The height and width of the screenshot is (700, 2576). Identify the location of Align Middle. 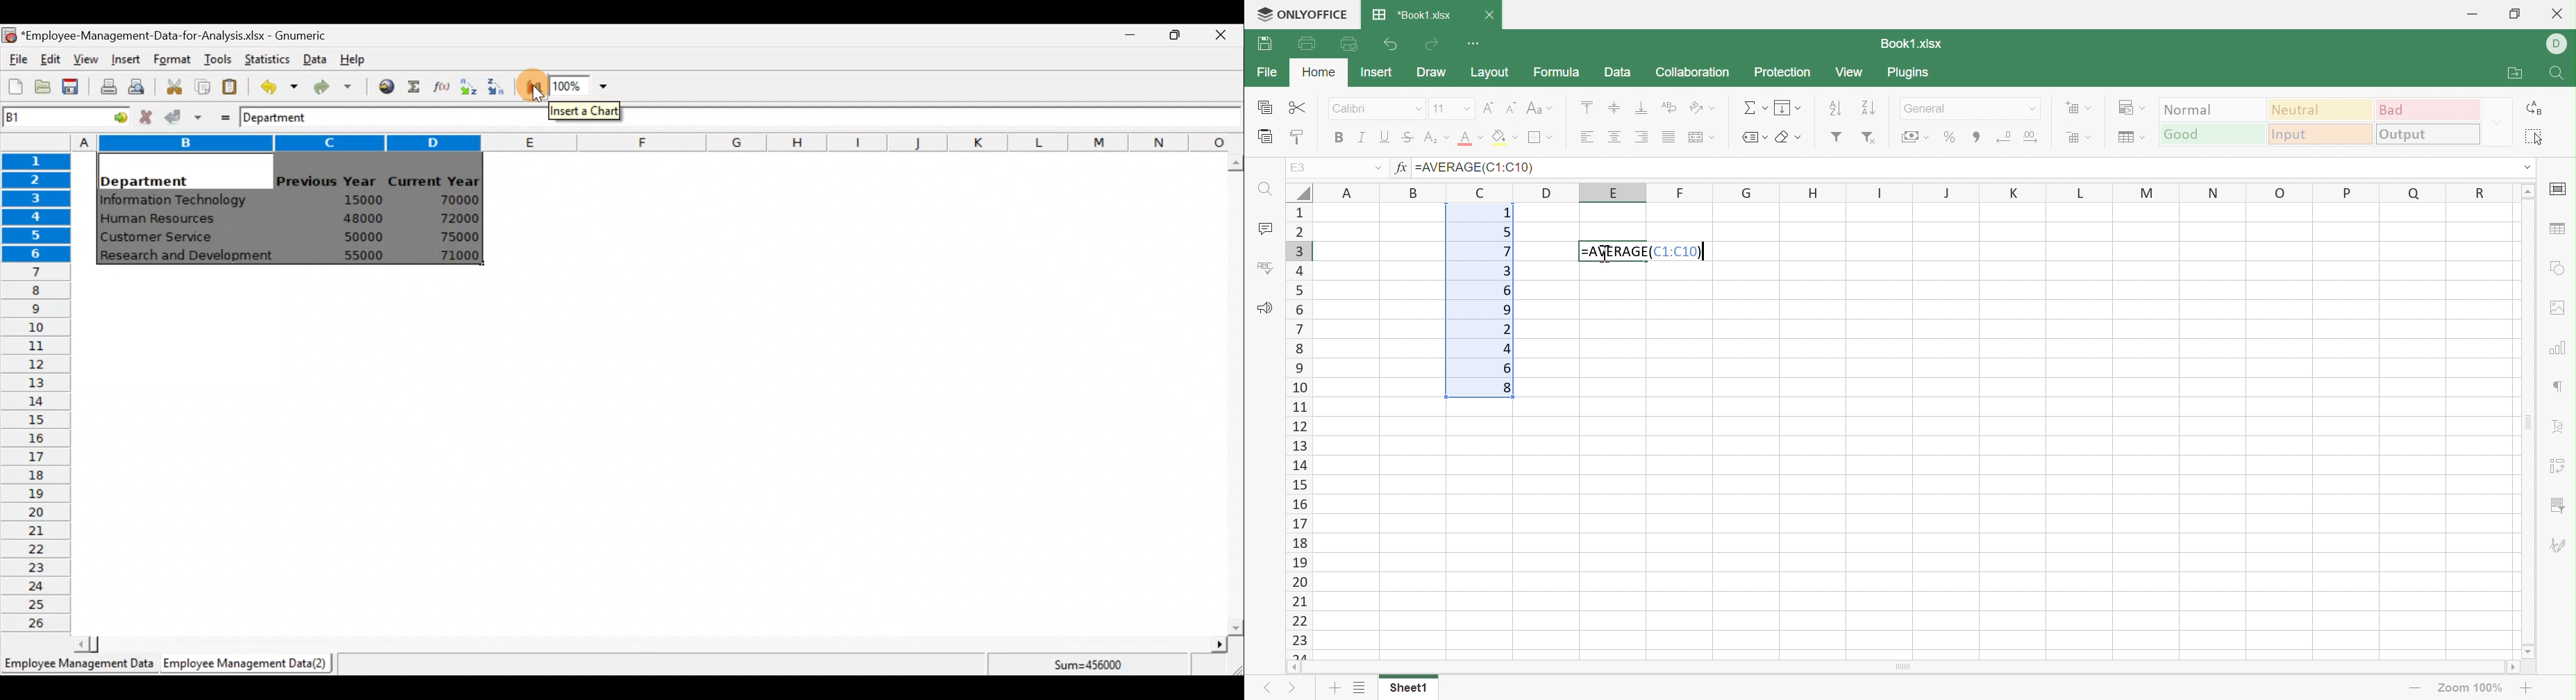
(1614, 108).